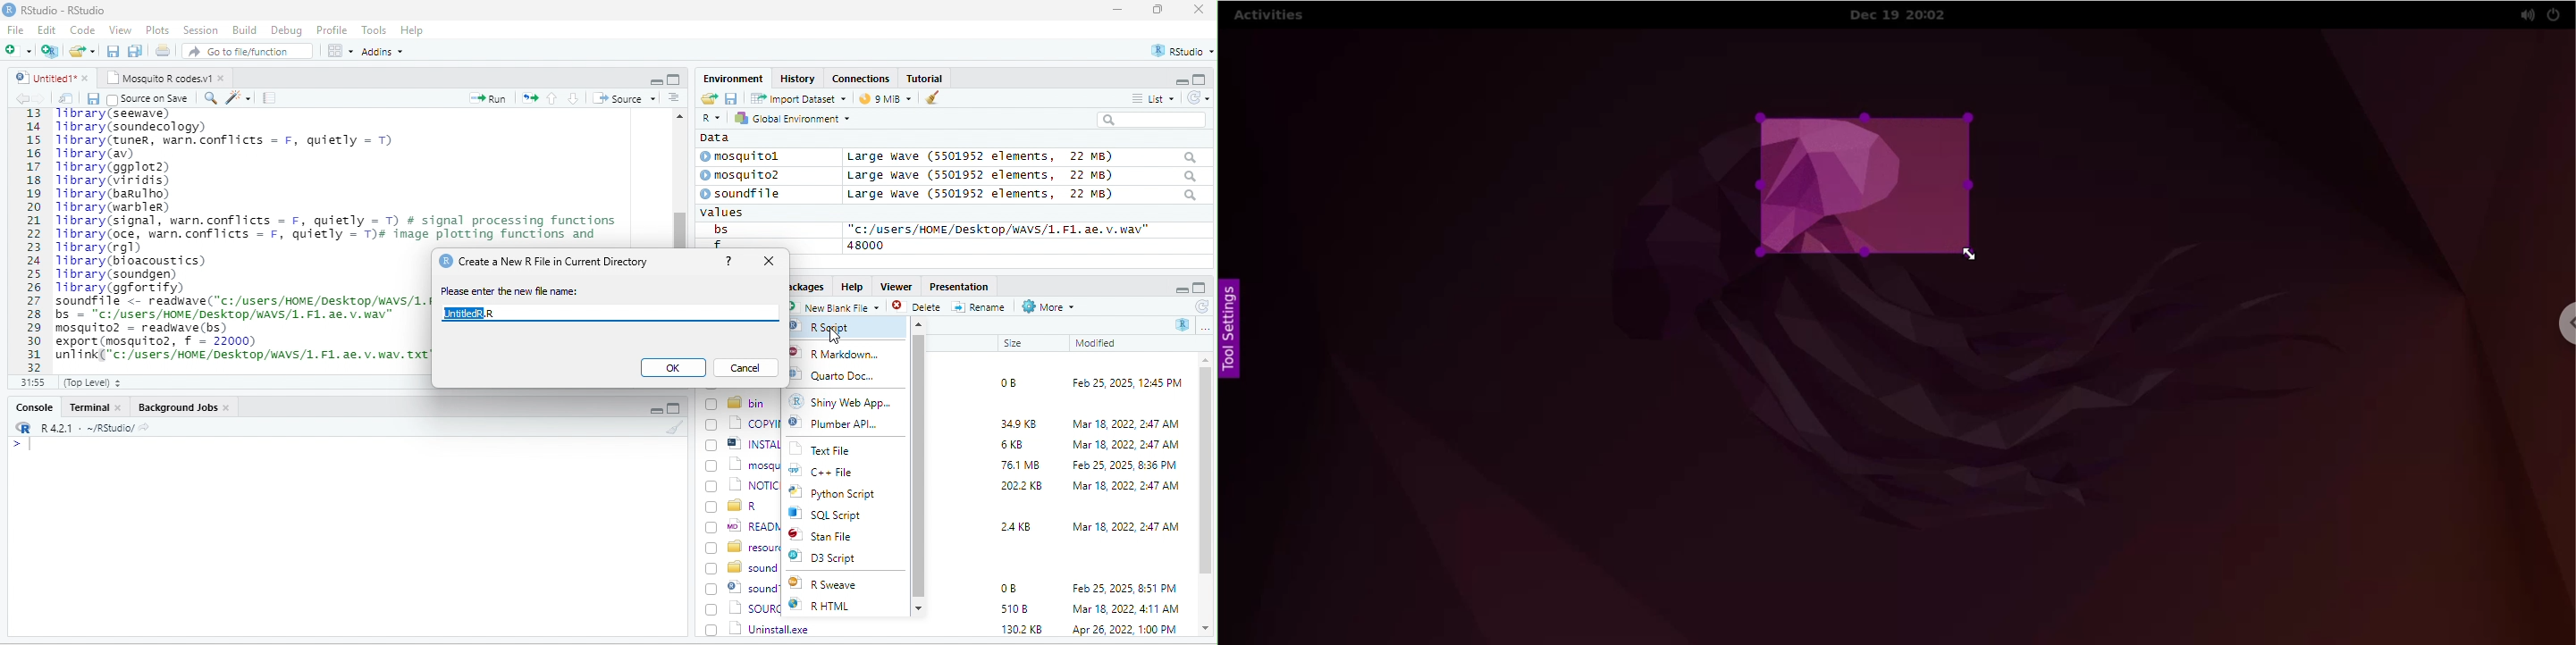 This screenshot has width=2576, height=672. I want to click on Rscript, so click(827, 327).